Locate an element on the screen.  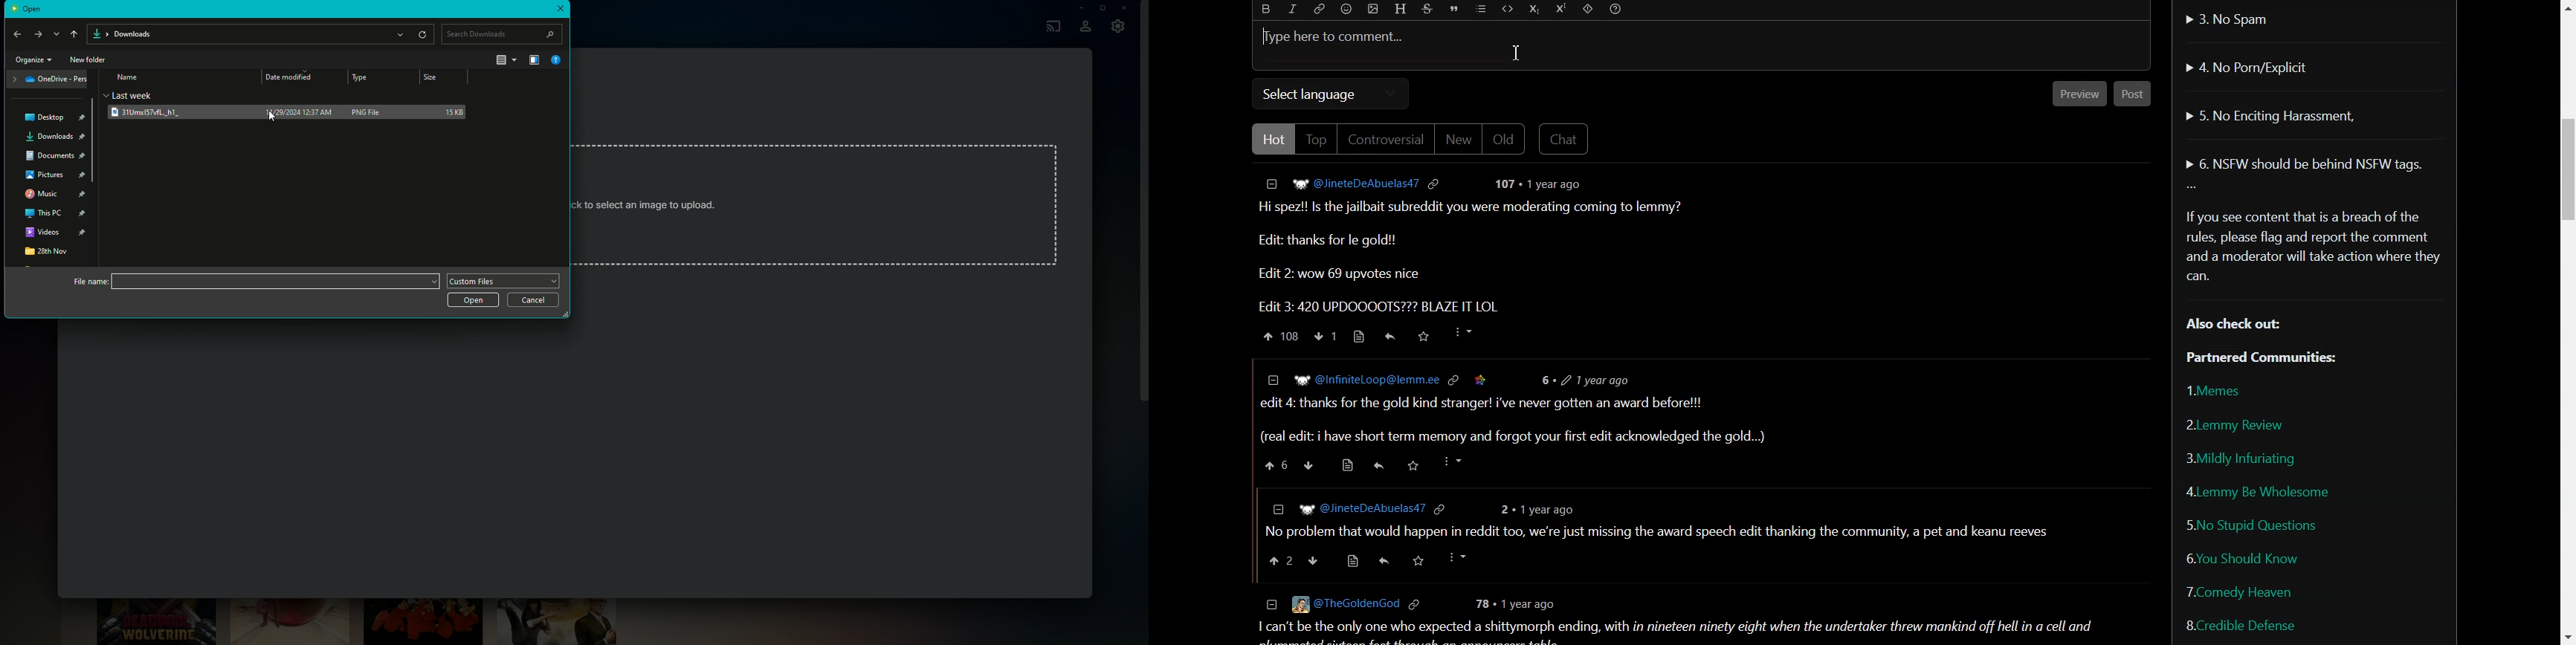
View is located at coordinates (532, 59).